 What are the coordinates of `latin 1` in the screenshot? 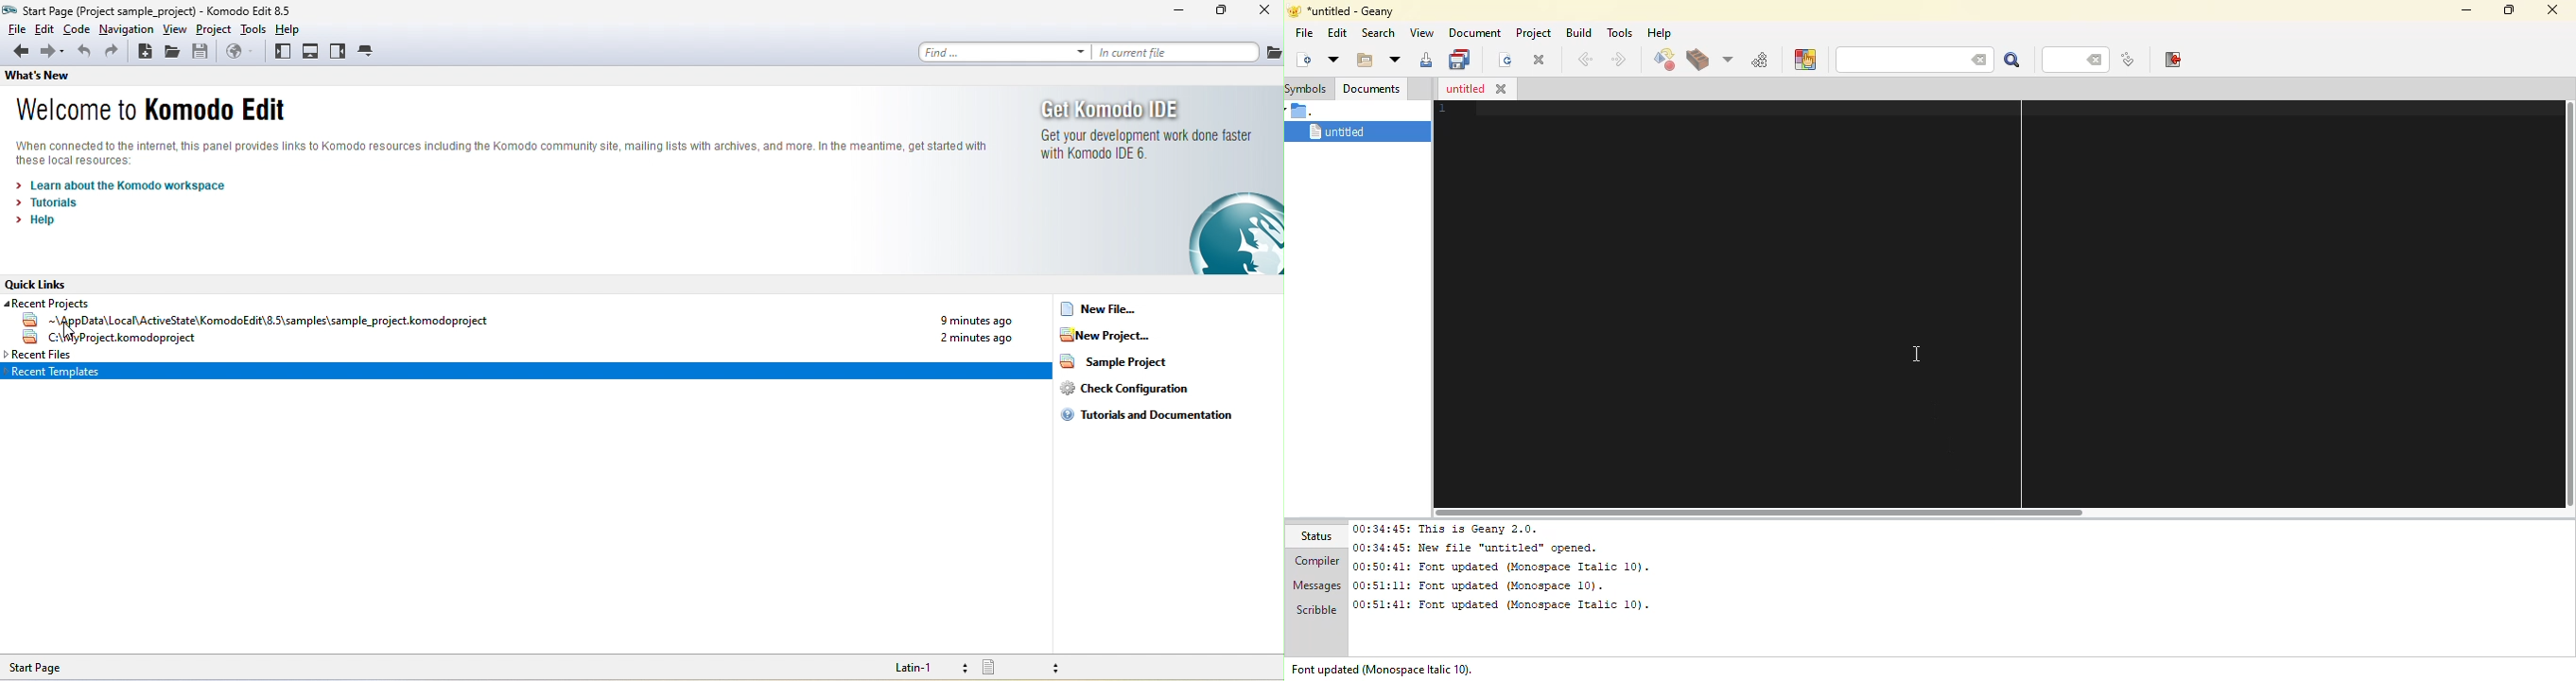 It's located at (918, 667).